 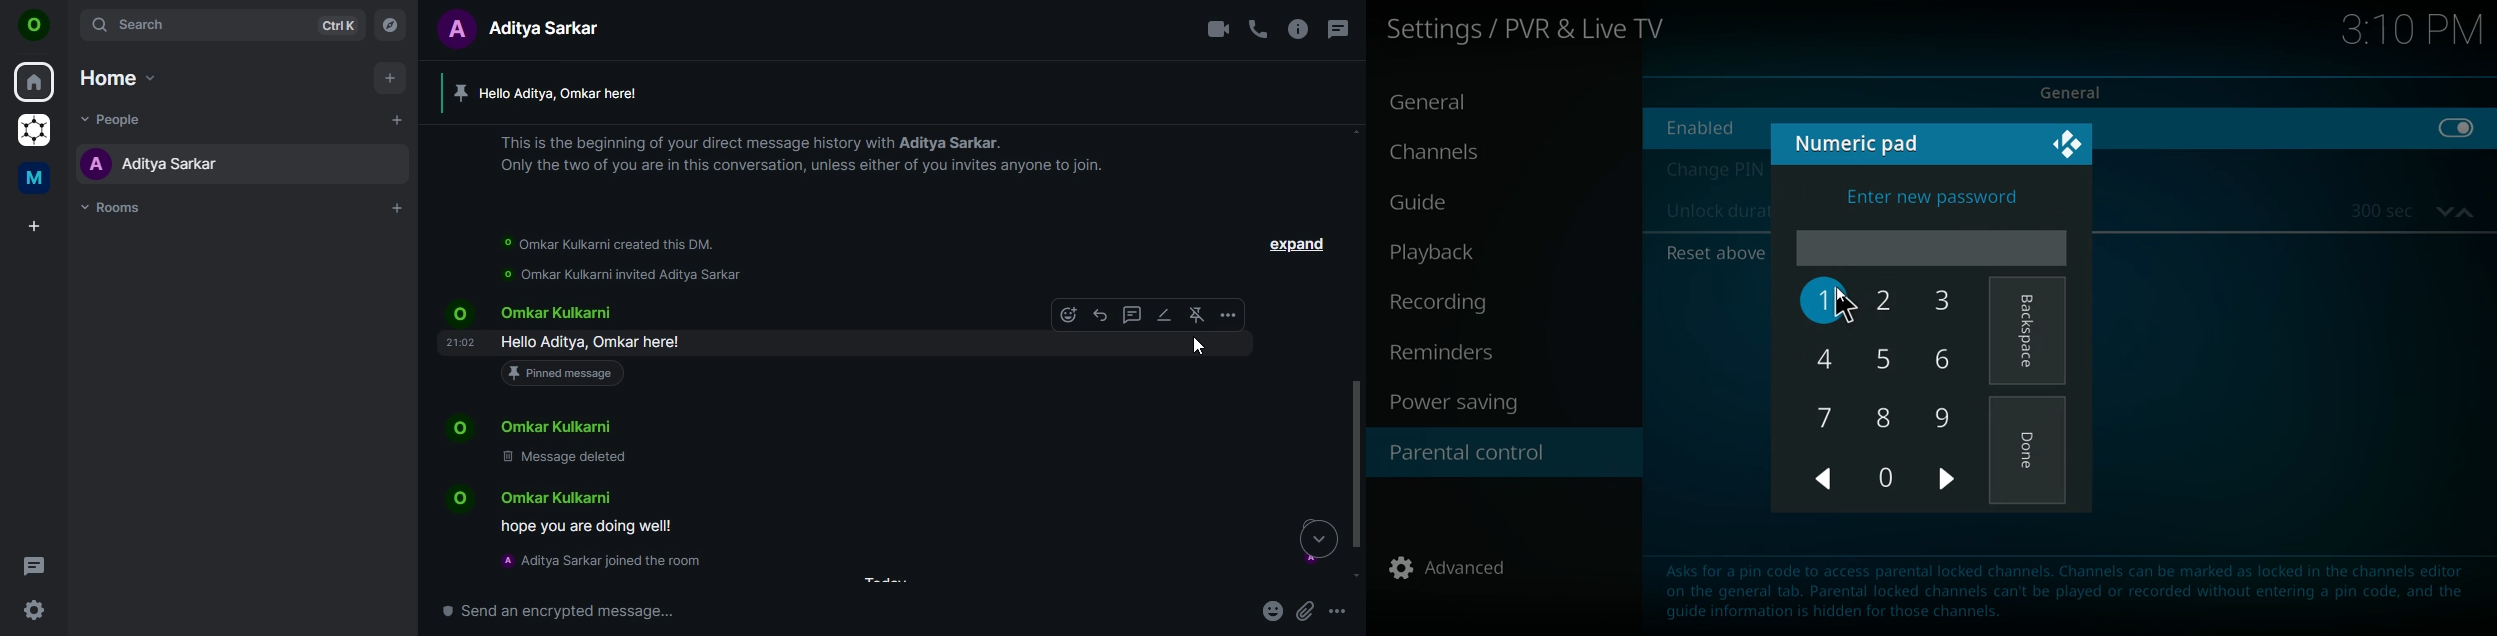 I want to click on general , so click(x=1444, y=104).